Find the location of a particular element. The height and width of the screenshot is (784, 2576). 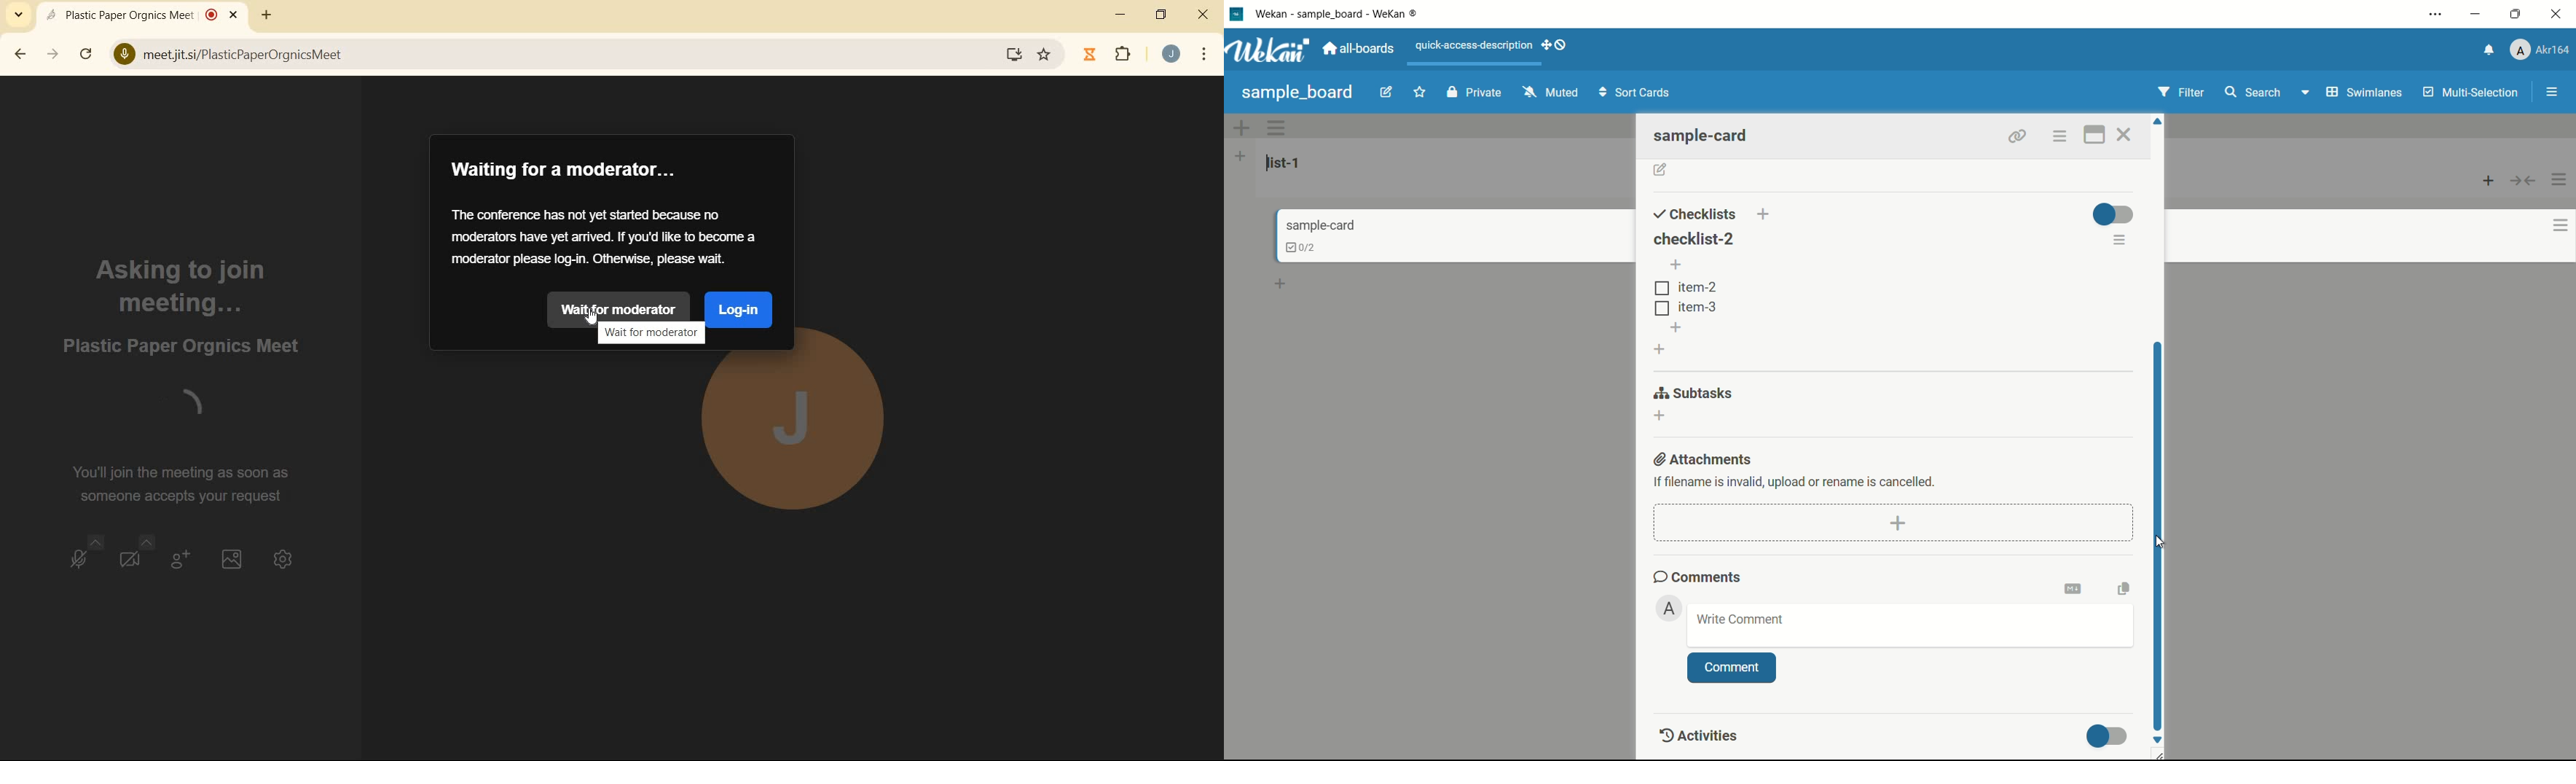

checklist is located at coordinates (1293, 247).